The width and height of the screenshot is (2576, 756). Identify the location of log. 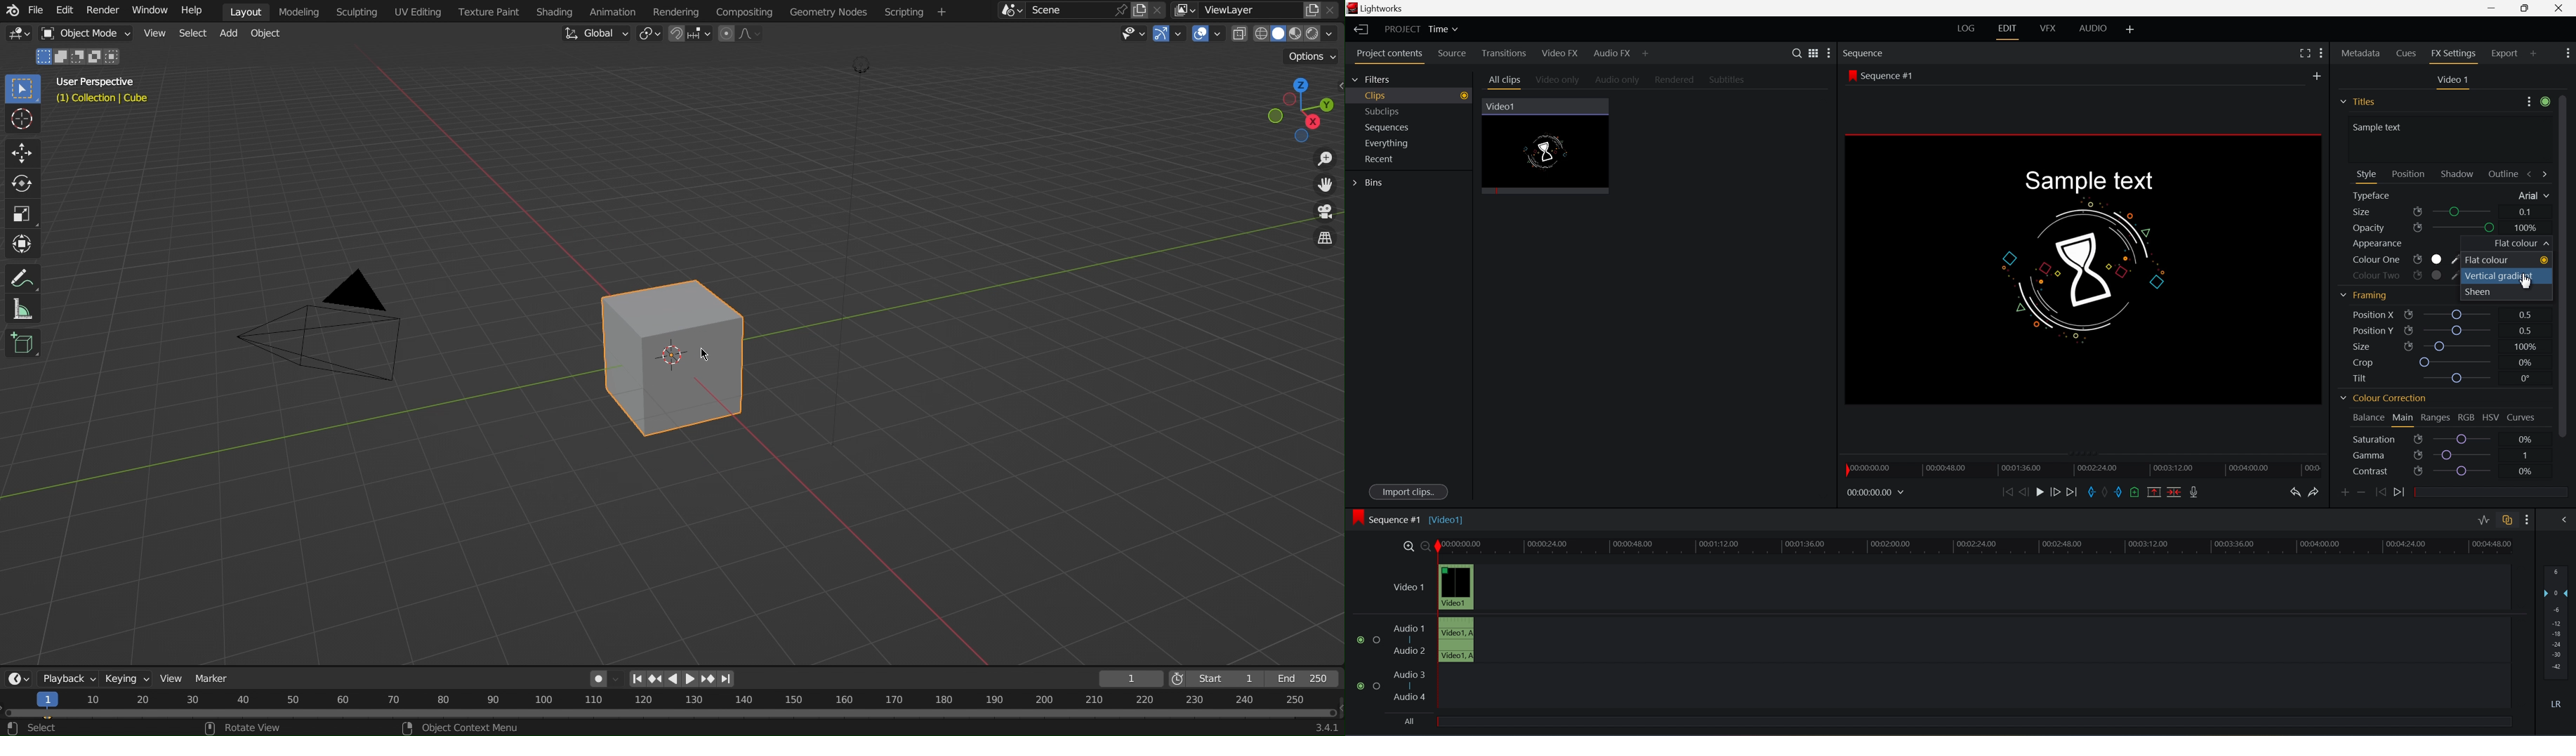
(1964, 28).